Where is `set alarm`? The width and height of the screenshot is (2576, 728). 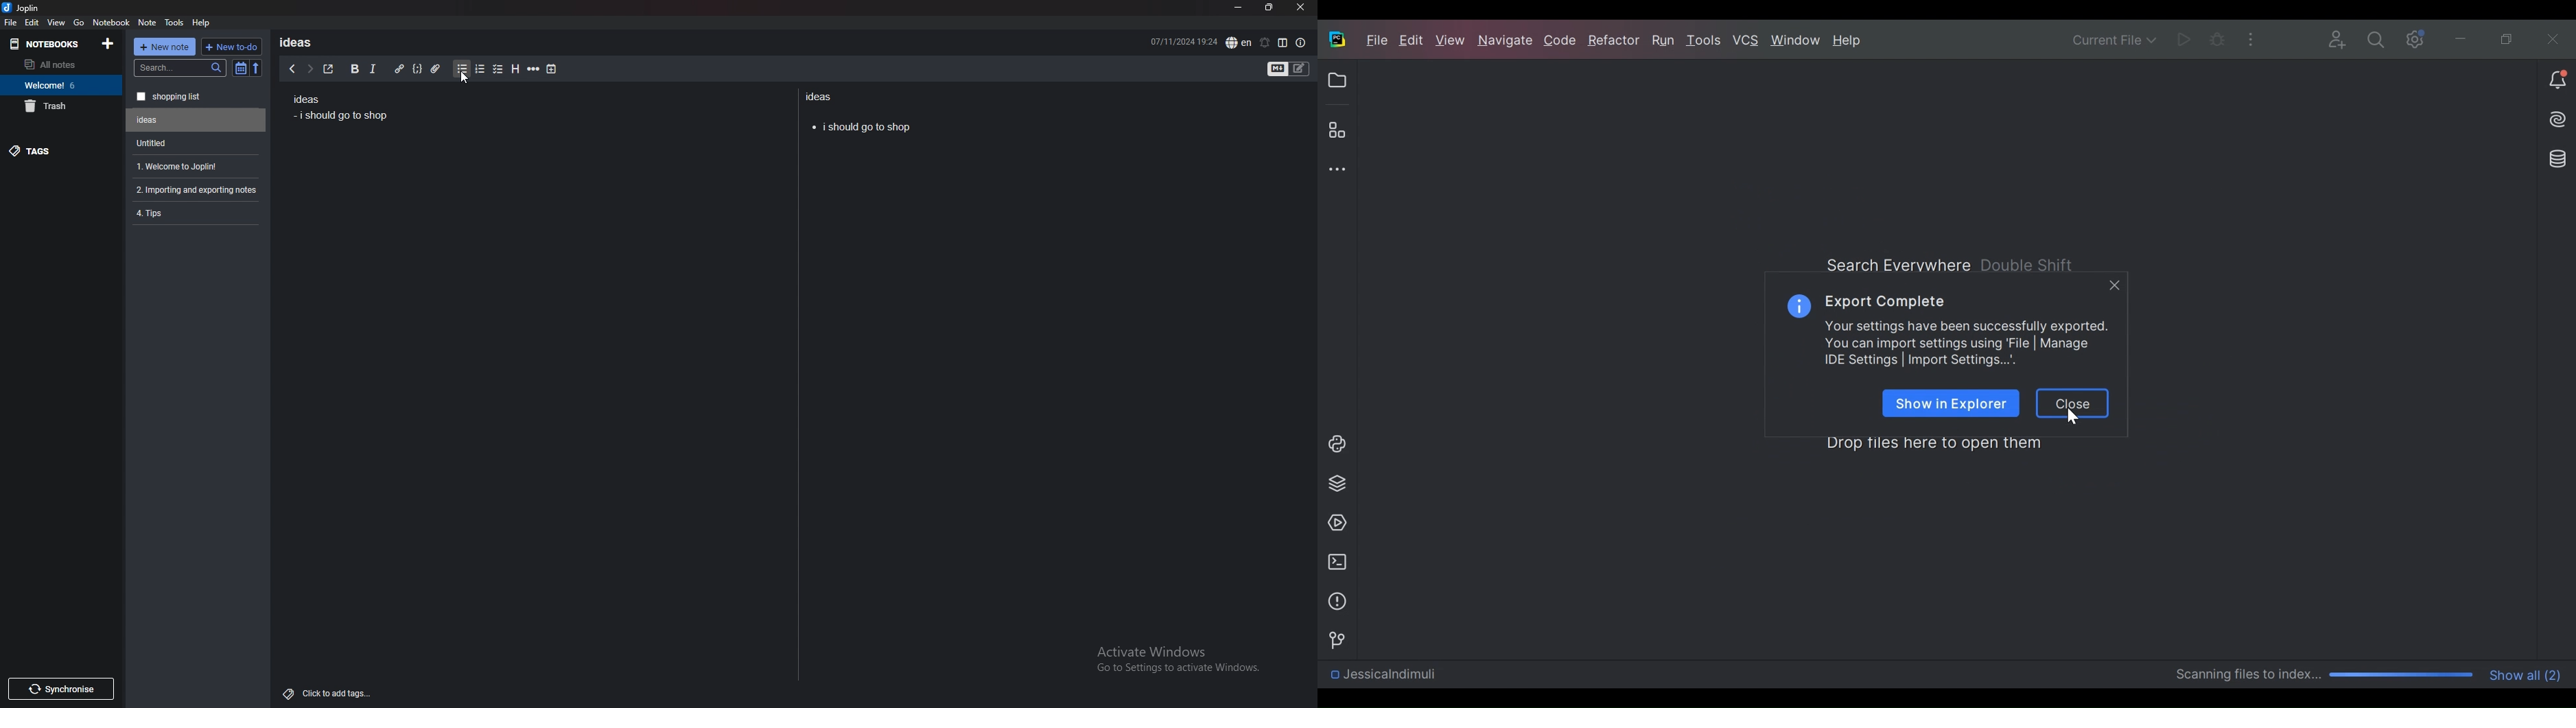
set alarm is located at coordinates (1264, 43).